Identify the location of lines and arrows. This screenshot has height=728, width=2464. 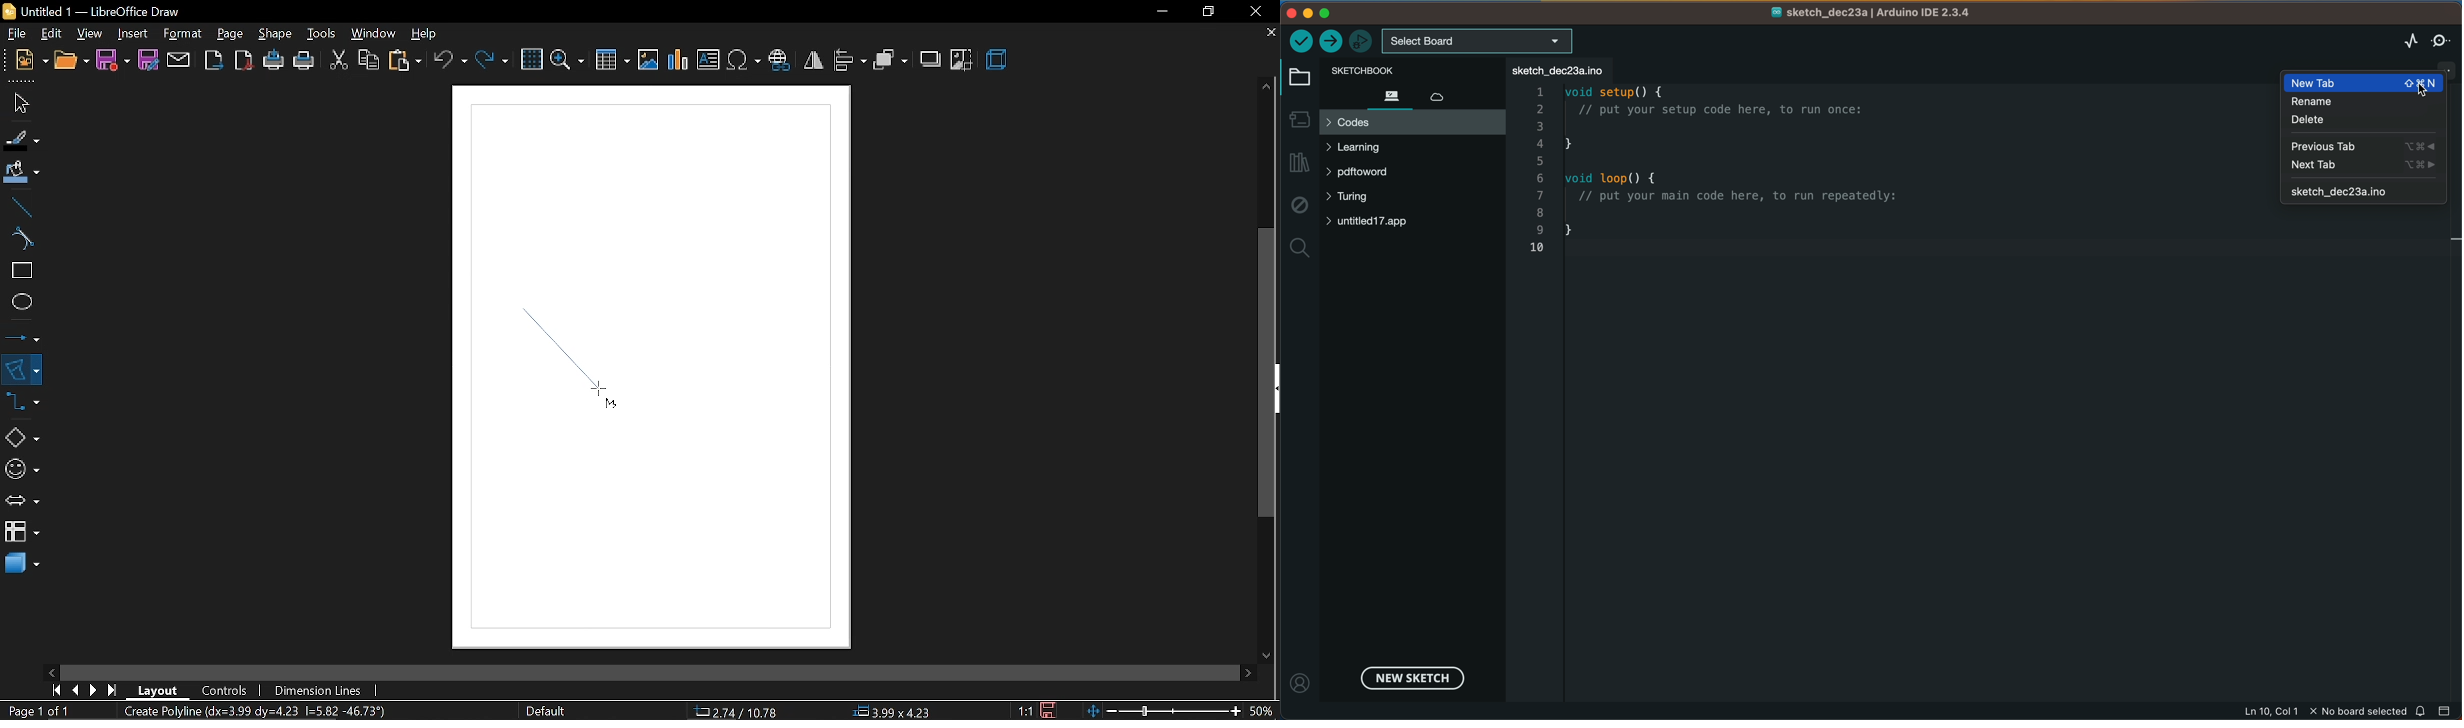
(23, 334).